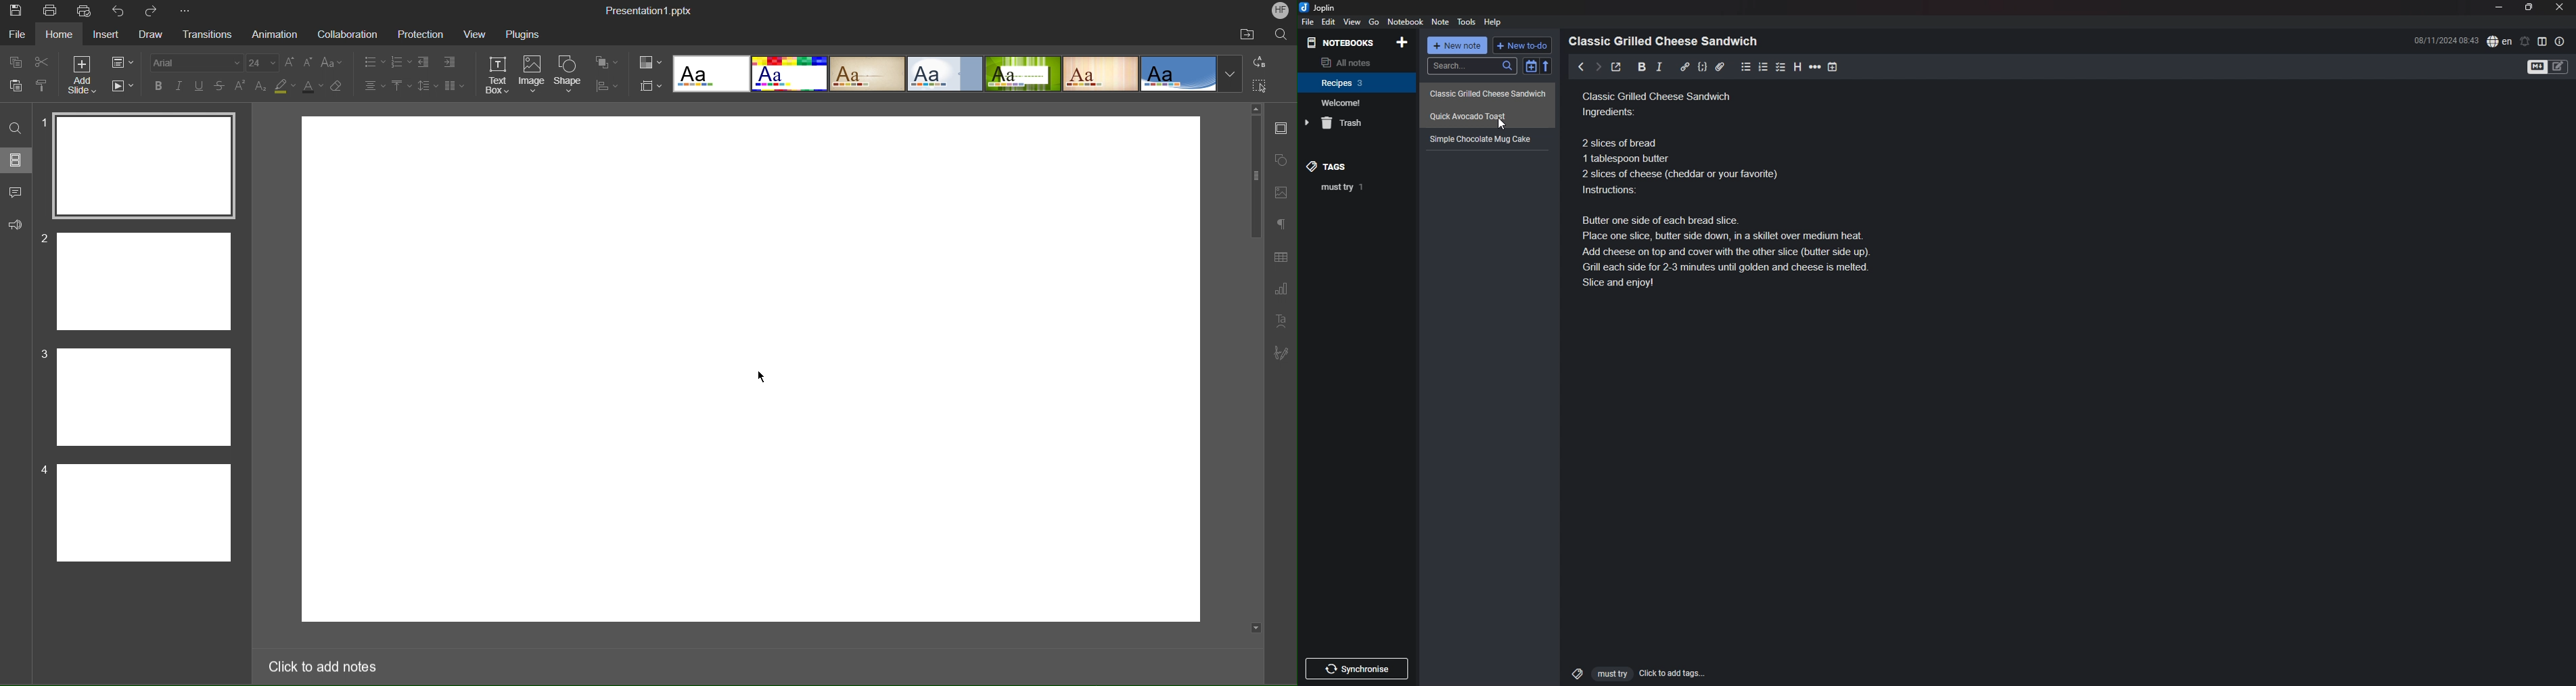  I want to click on Save, so click(15, 11).